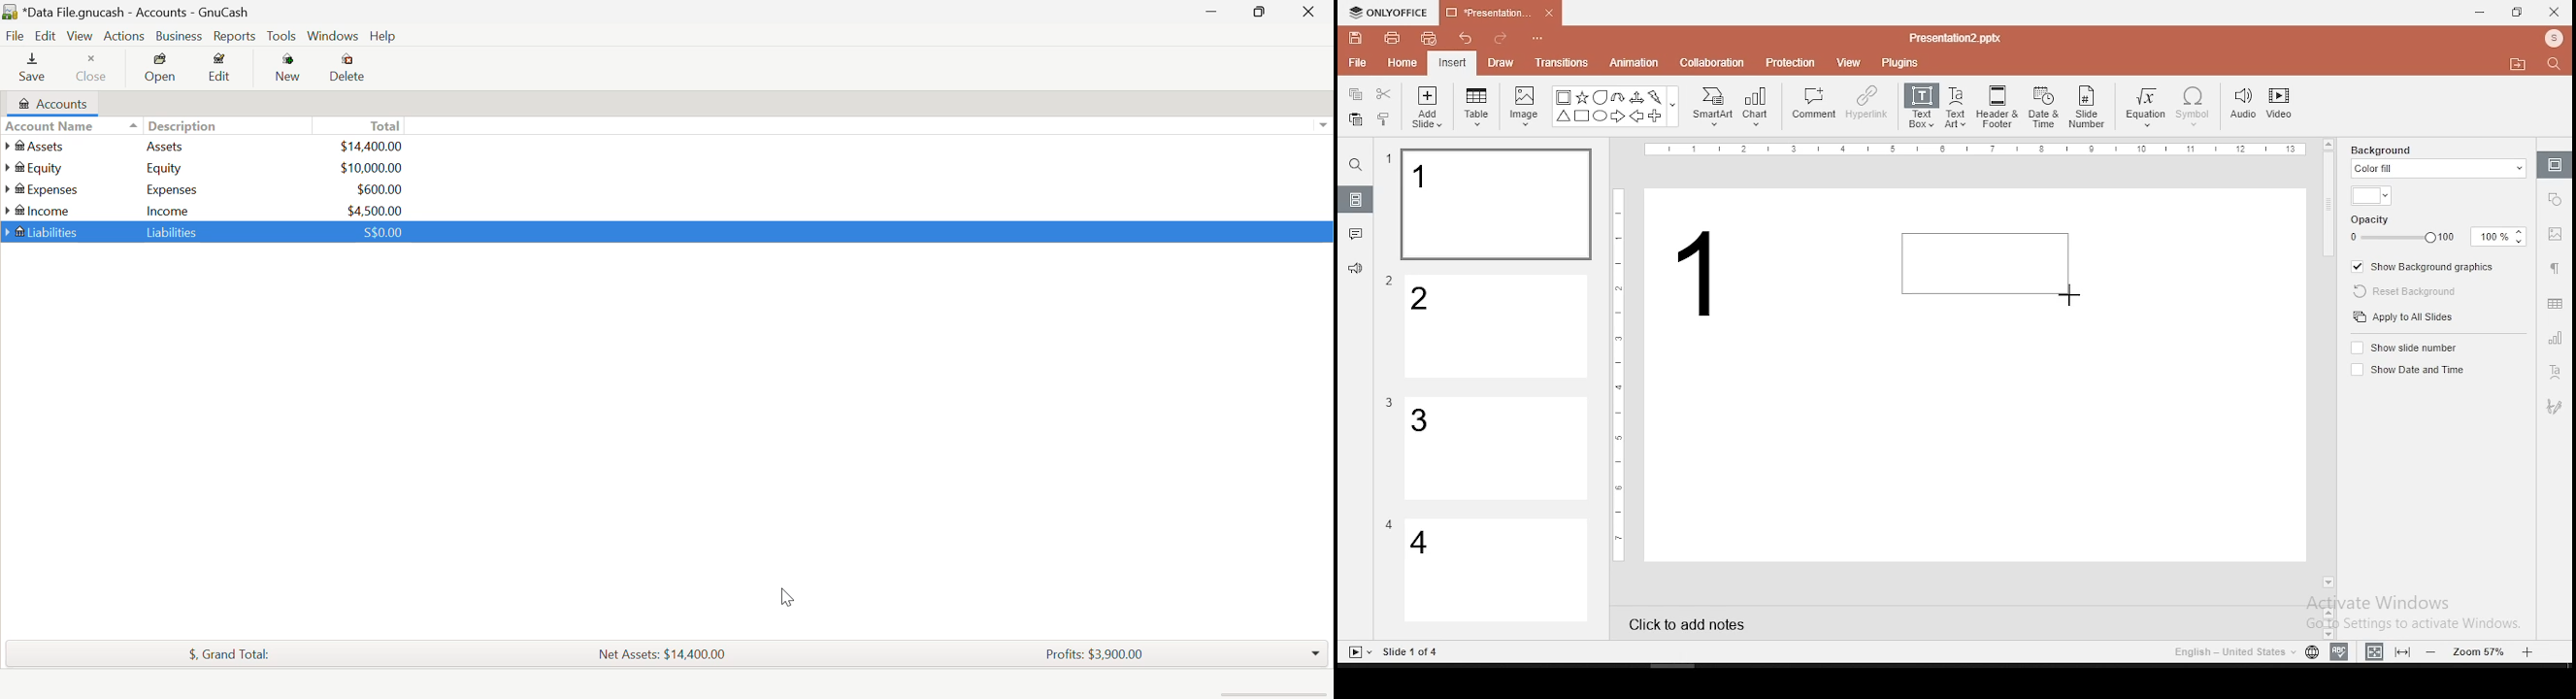 Image resolution: width=2576 pixels, height=700 pixels. Describe the element at coordinates (1501, 41) in the screenshot. I see `redo` at that location.